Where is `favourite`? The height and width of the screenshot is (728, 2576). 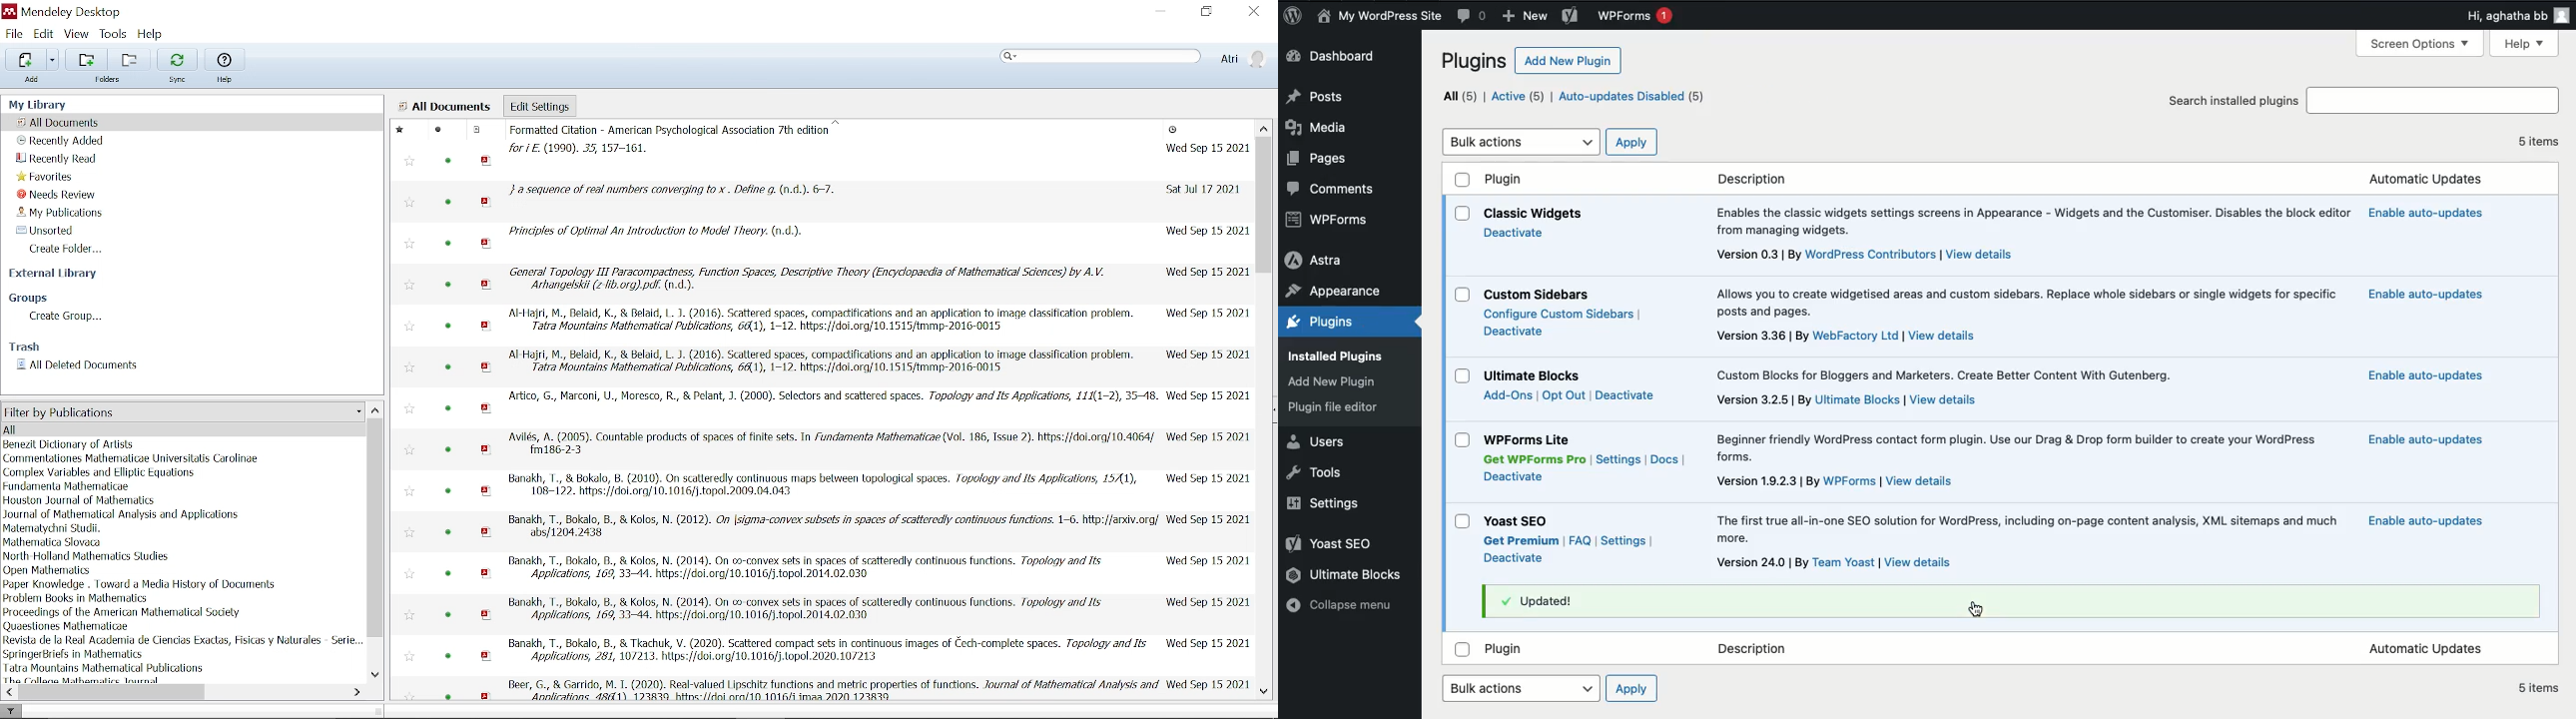 favourite is located at coordinates (412, 368).